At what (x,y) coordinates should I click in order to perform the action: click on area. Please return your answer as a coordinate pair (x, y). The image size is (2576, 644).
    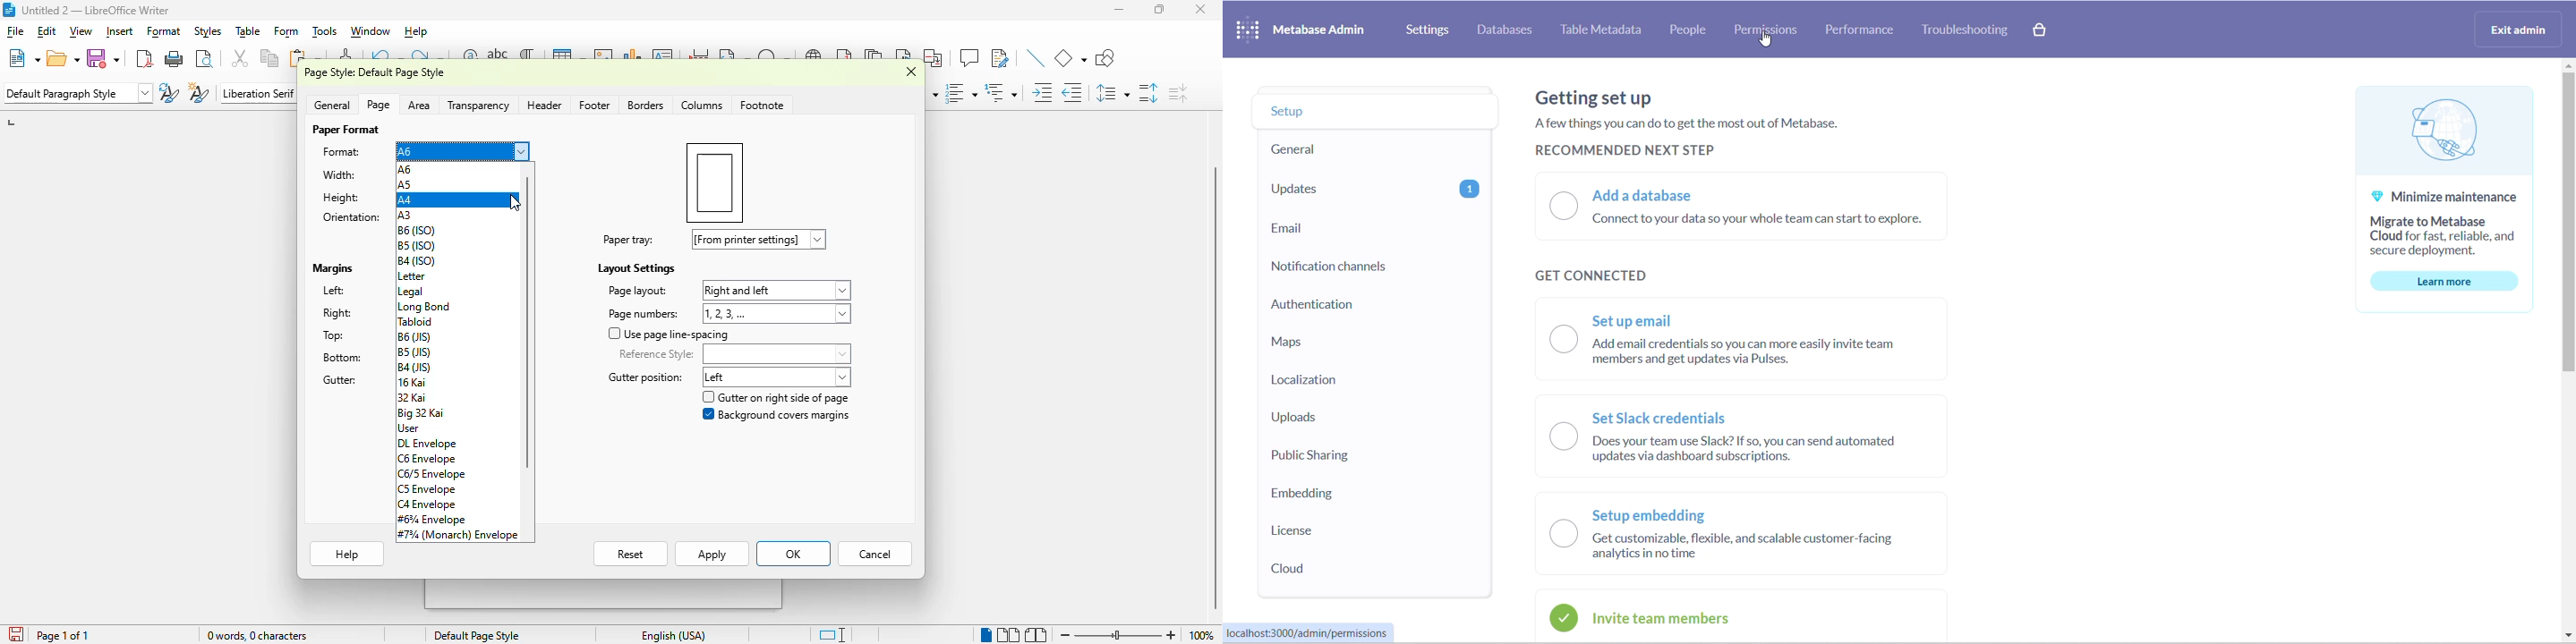
    Looking at the image, I should click on (421, 106).